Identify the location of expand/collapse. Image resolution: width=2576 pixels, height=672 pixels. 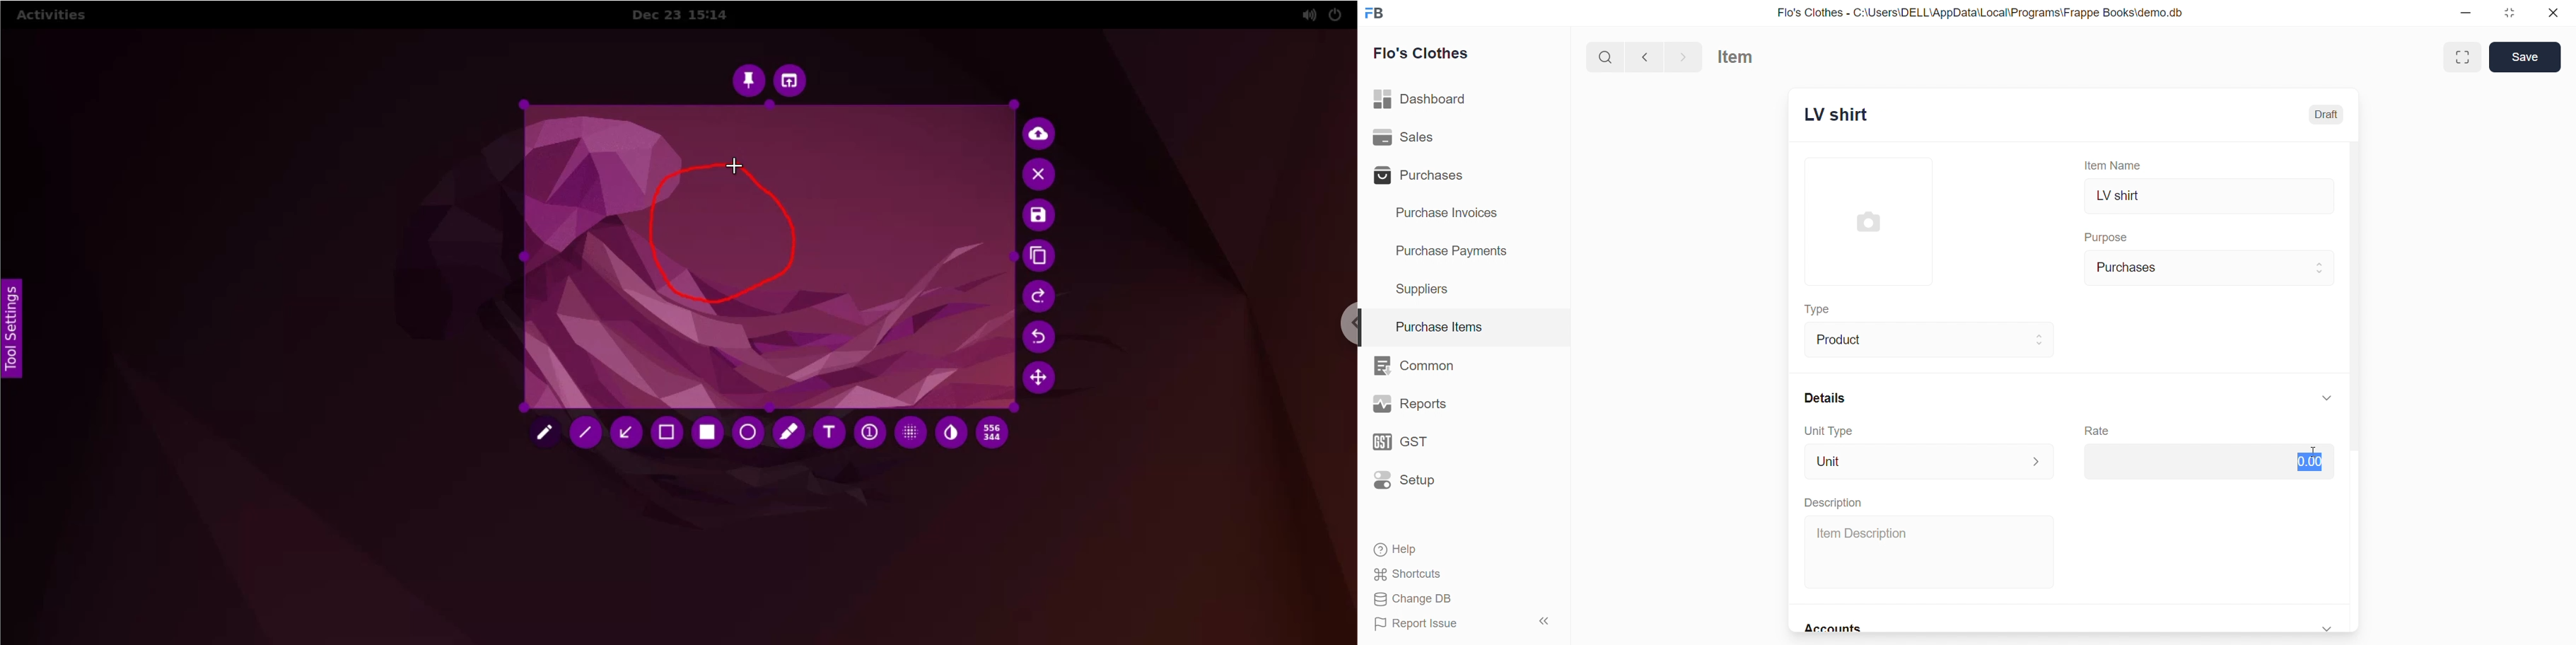
(2328, 397).